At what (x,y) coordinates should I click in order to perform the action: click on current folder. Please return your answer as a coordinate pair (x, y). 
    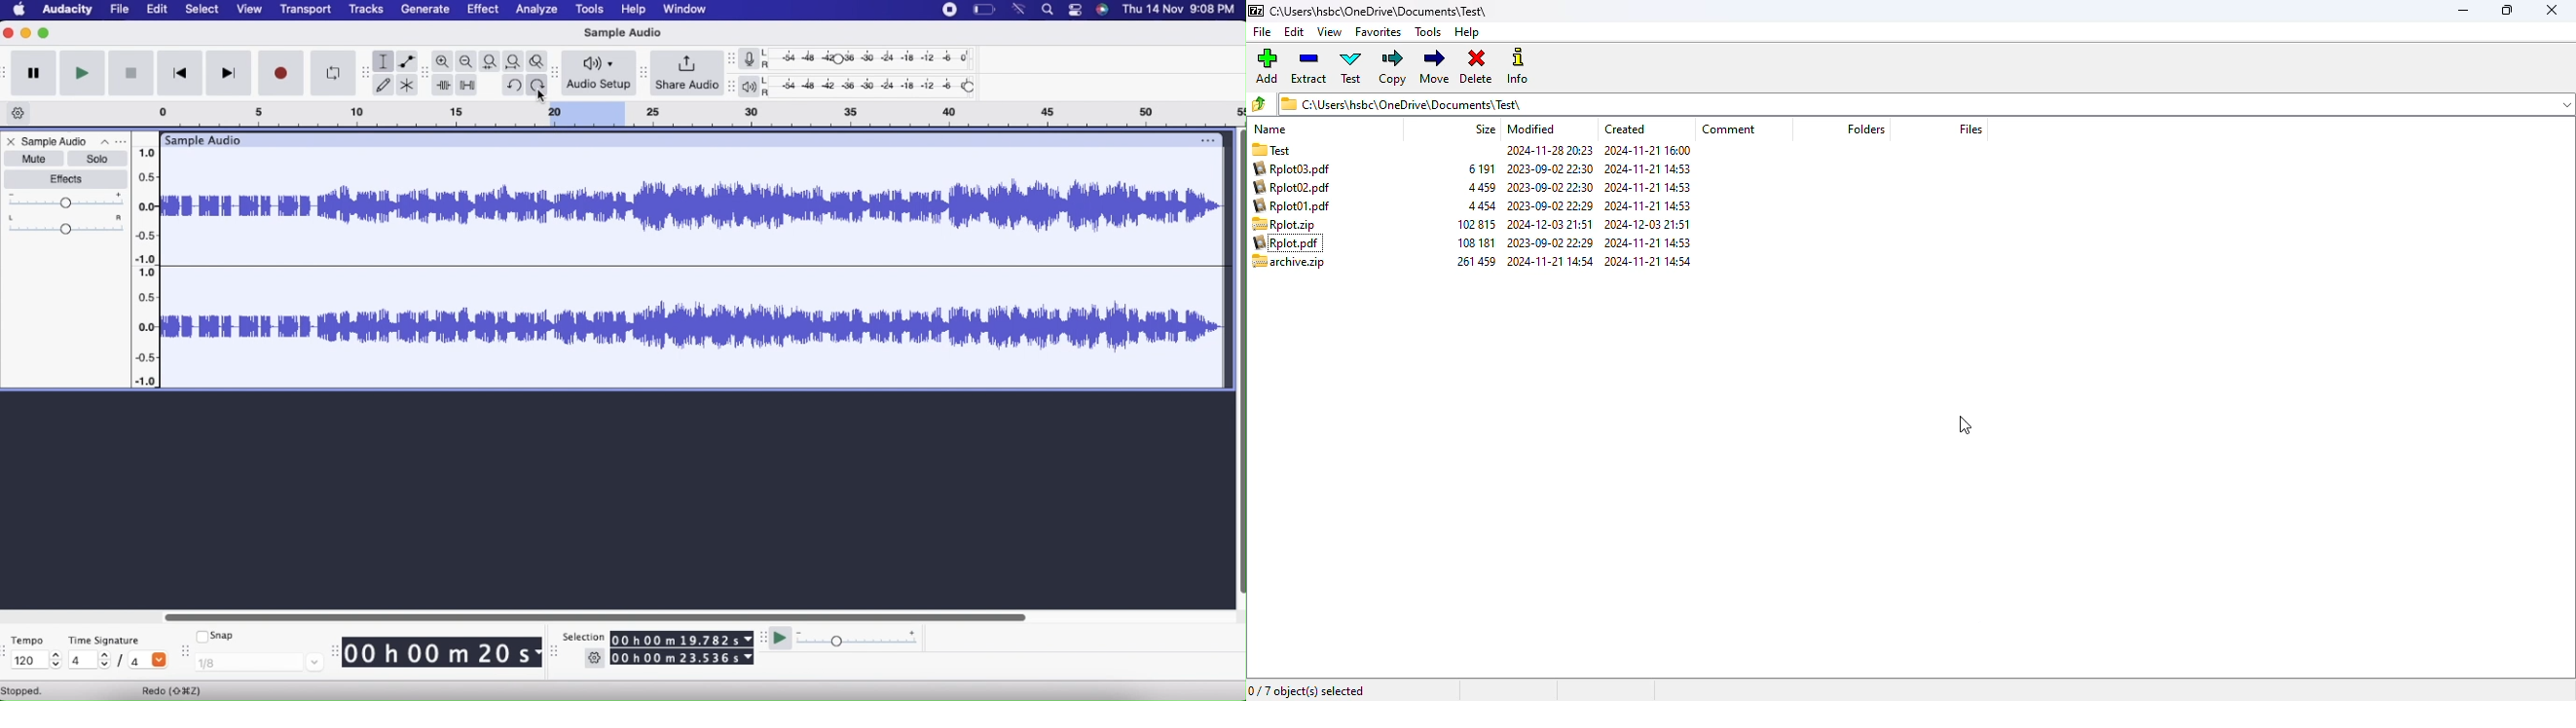
    Looking at the image, I should click on (1913, 103).